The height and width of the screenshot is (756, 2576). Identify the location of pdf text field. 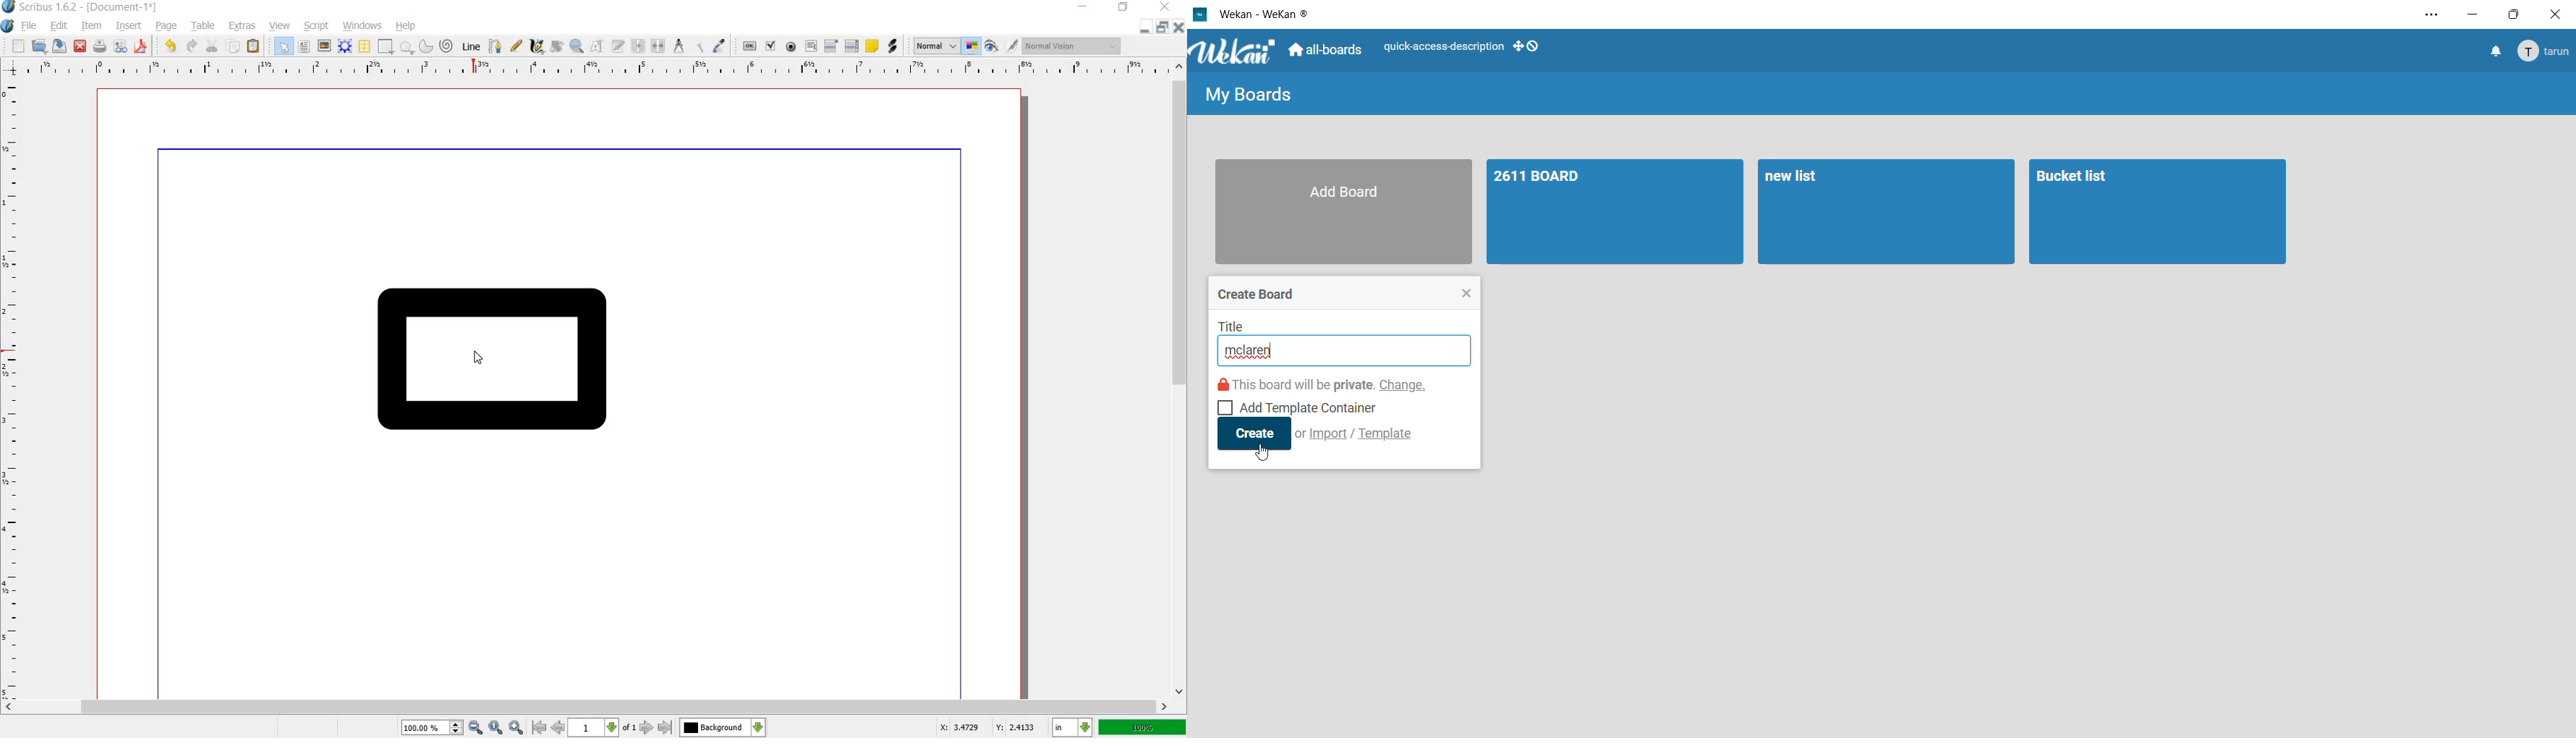
(812, 47).